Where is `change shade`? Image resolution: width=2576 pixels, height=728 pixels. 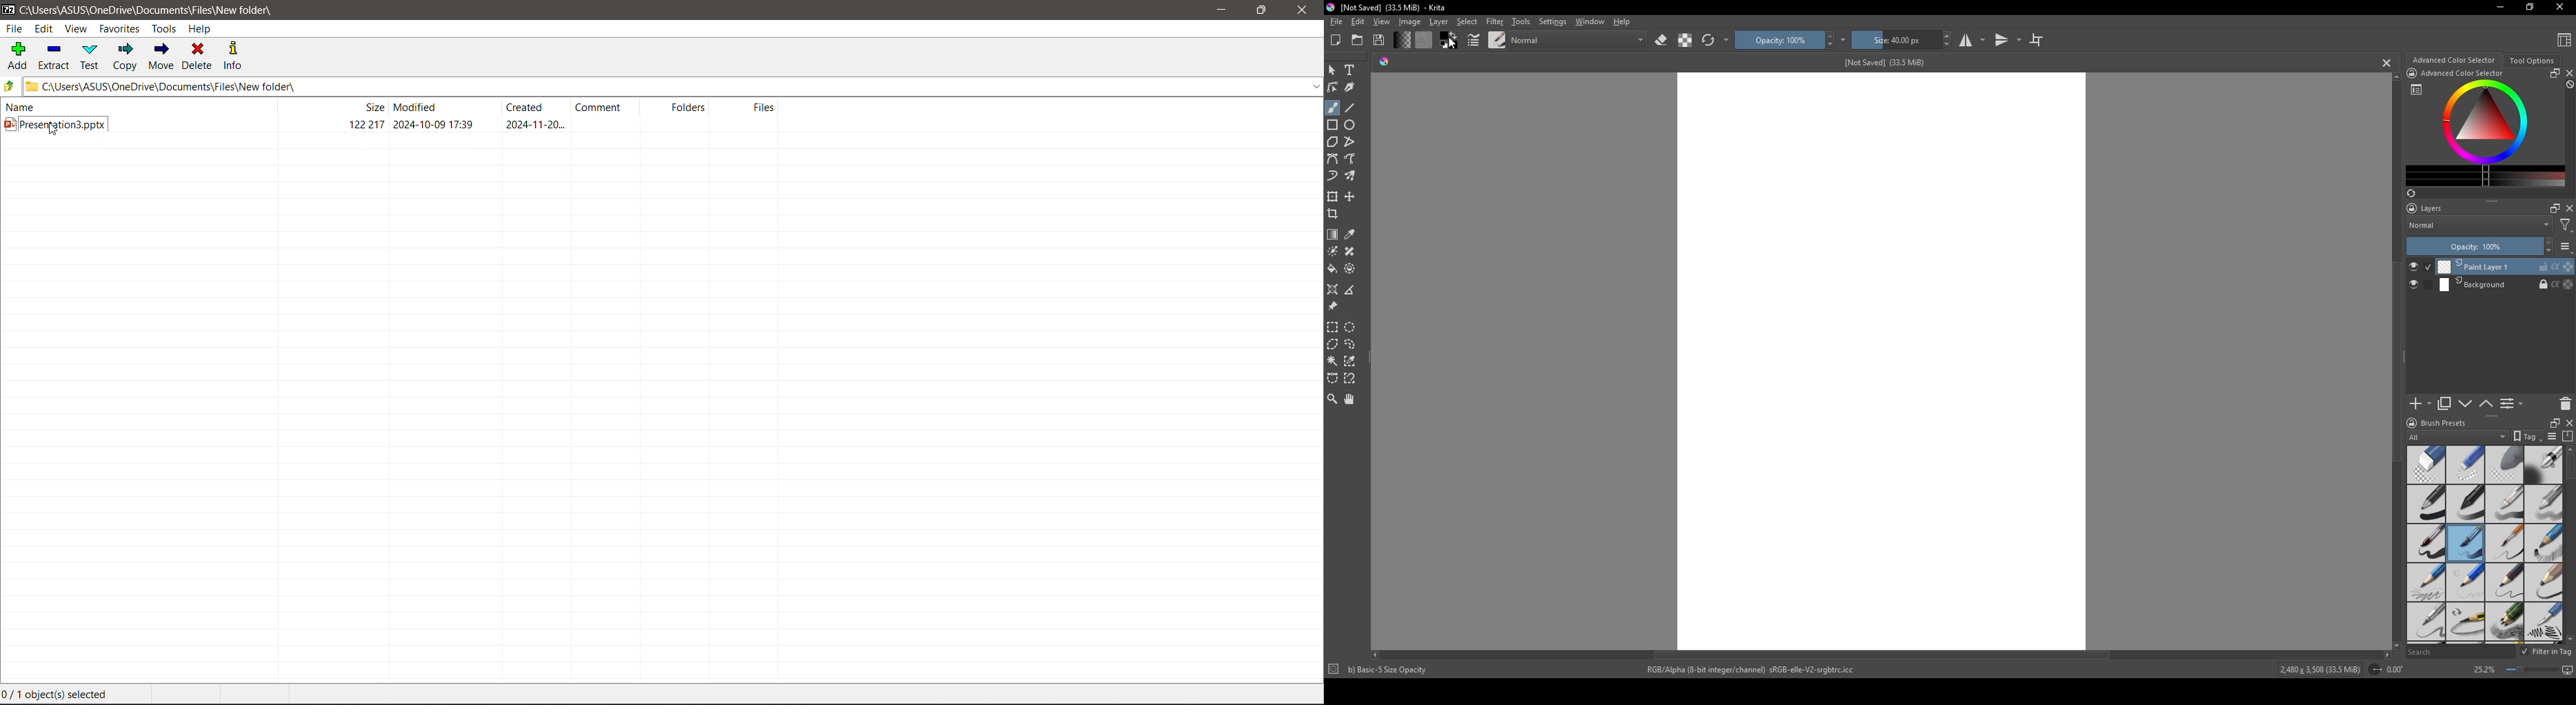
change shade is located at coordinates (1401, 40).